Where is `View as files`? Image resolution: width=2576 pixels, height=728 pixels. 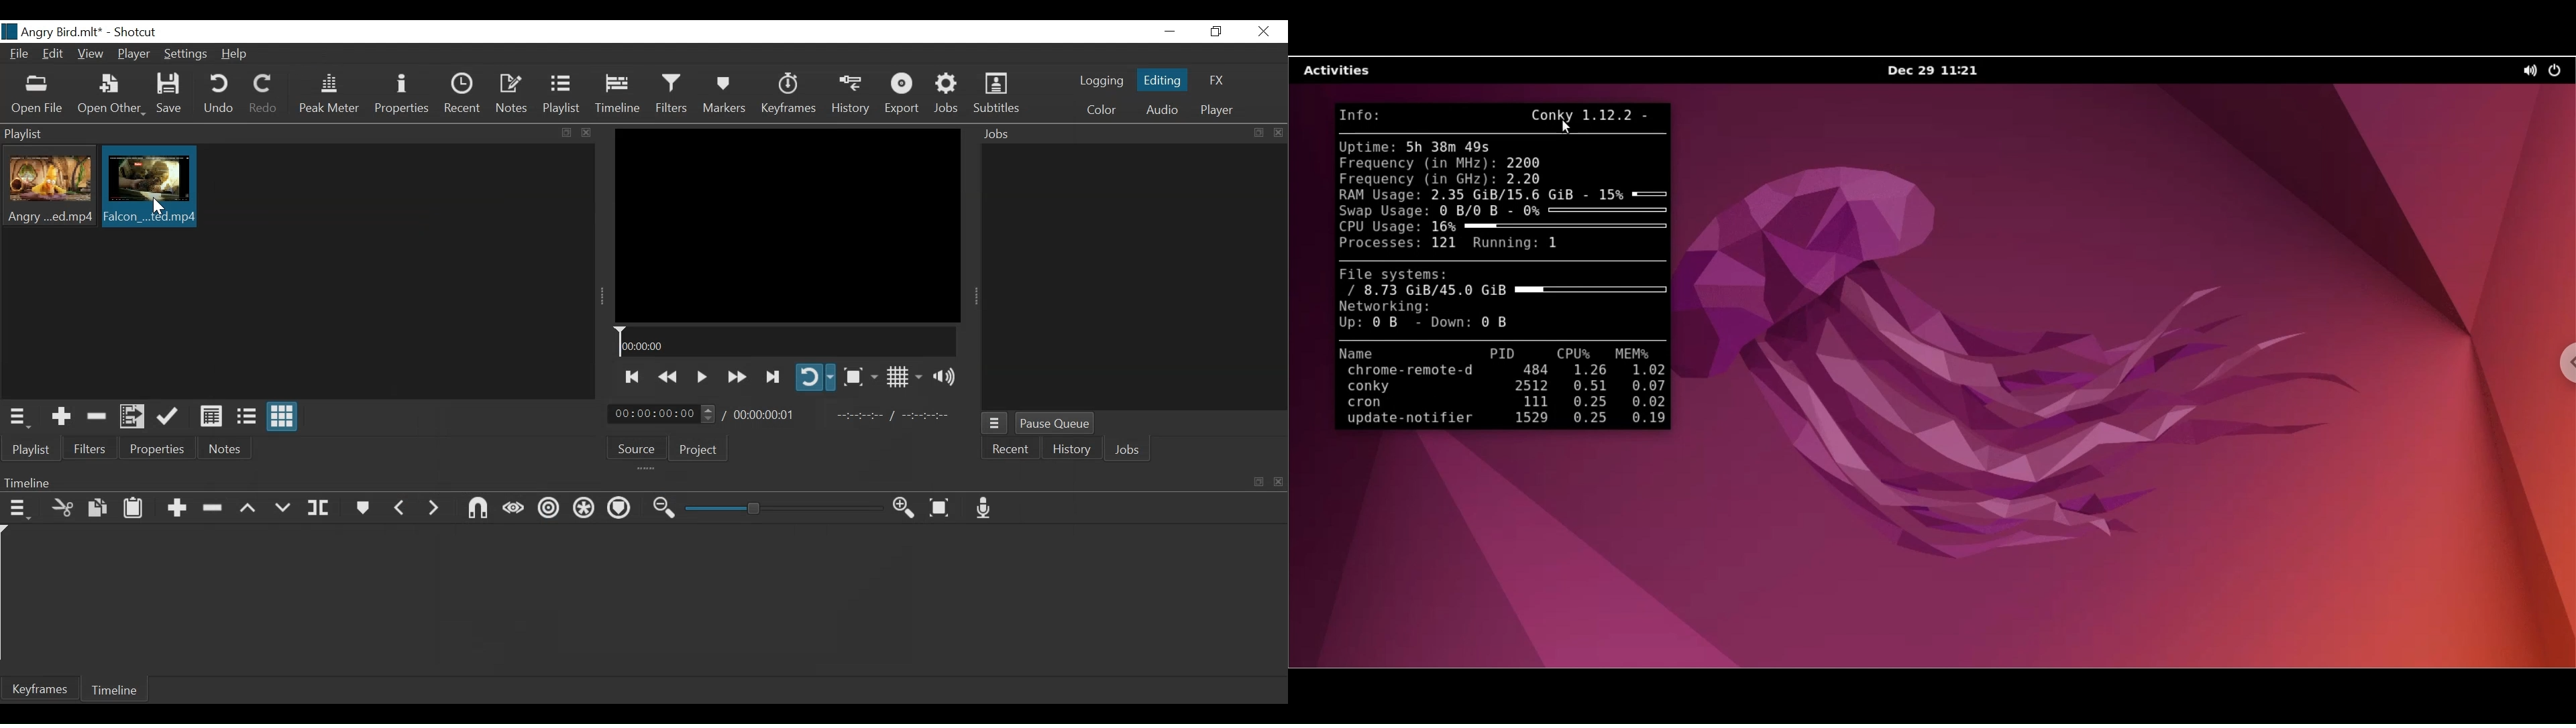
View as files is located at coordinates (246, 418).